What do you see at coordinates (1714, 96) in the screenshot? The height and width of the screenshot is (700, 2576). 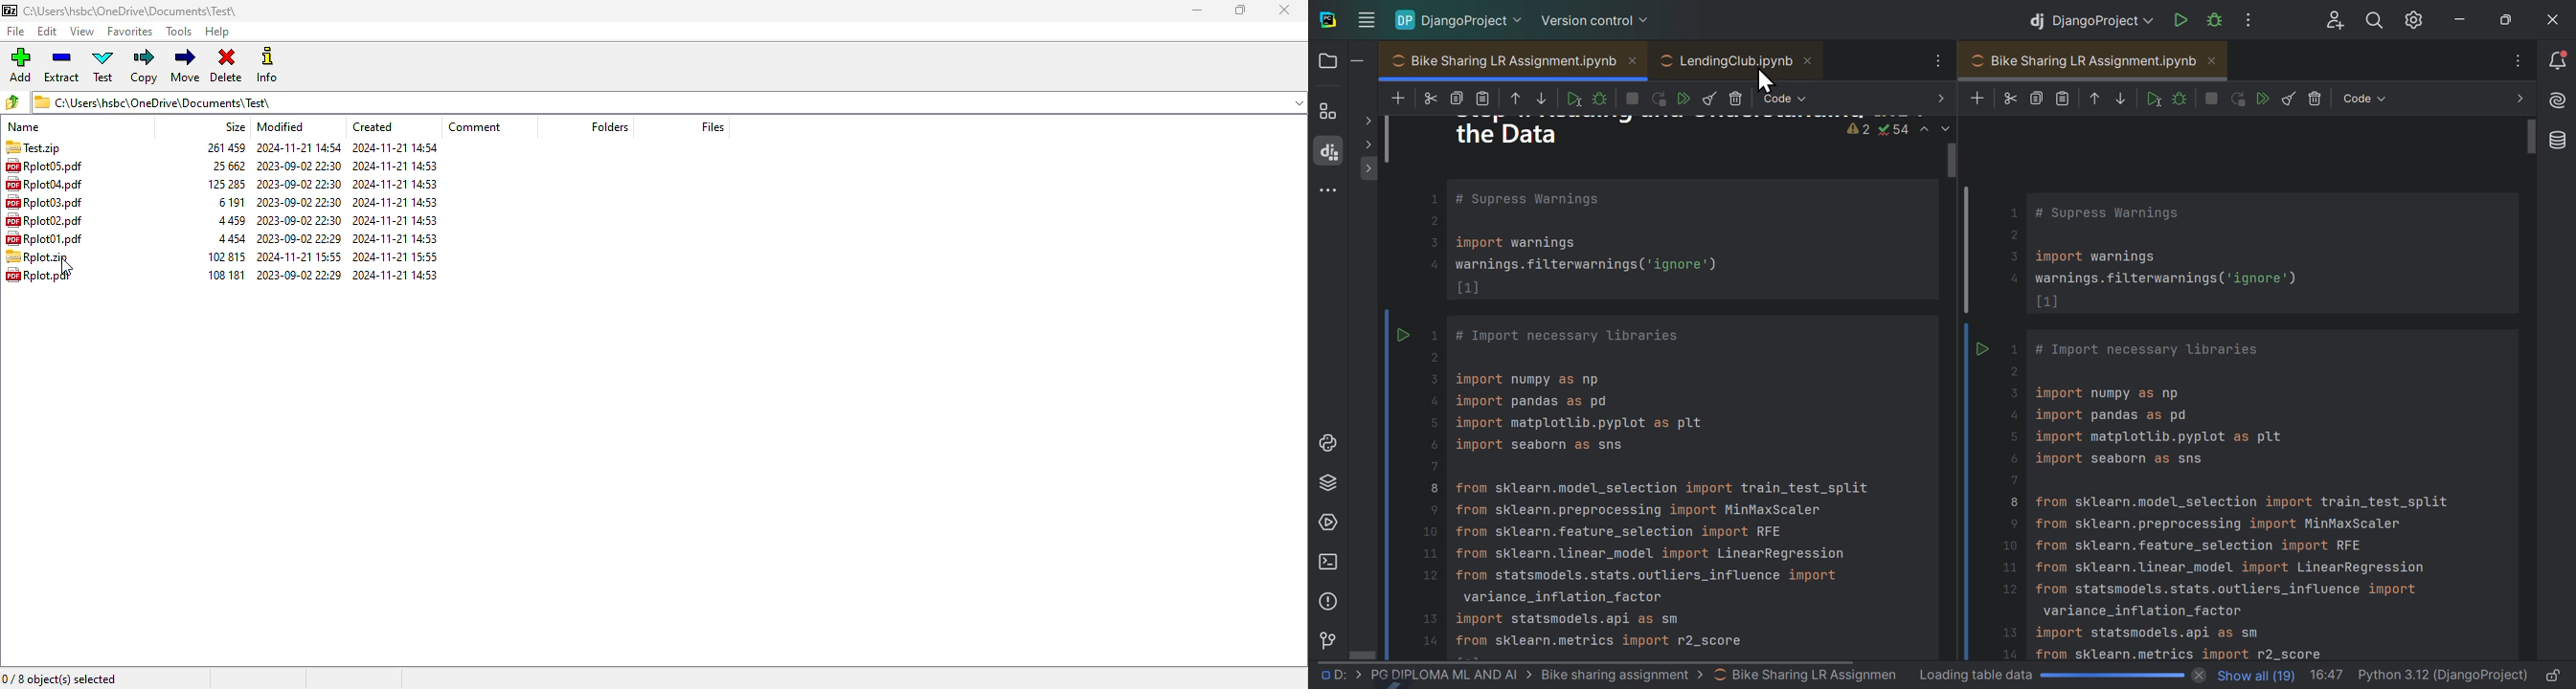 I see `Clear all outputs` at bounding box center [1714, 96].